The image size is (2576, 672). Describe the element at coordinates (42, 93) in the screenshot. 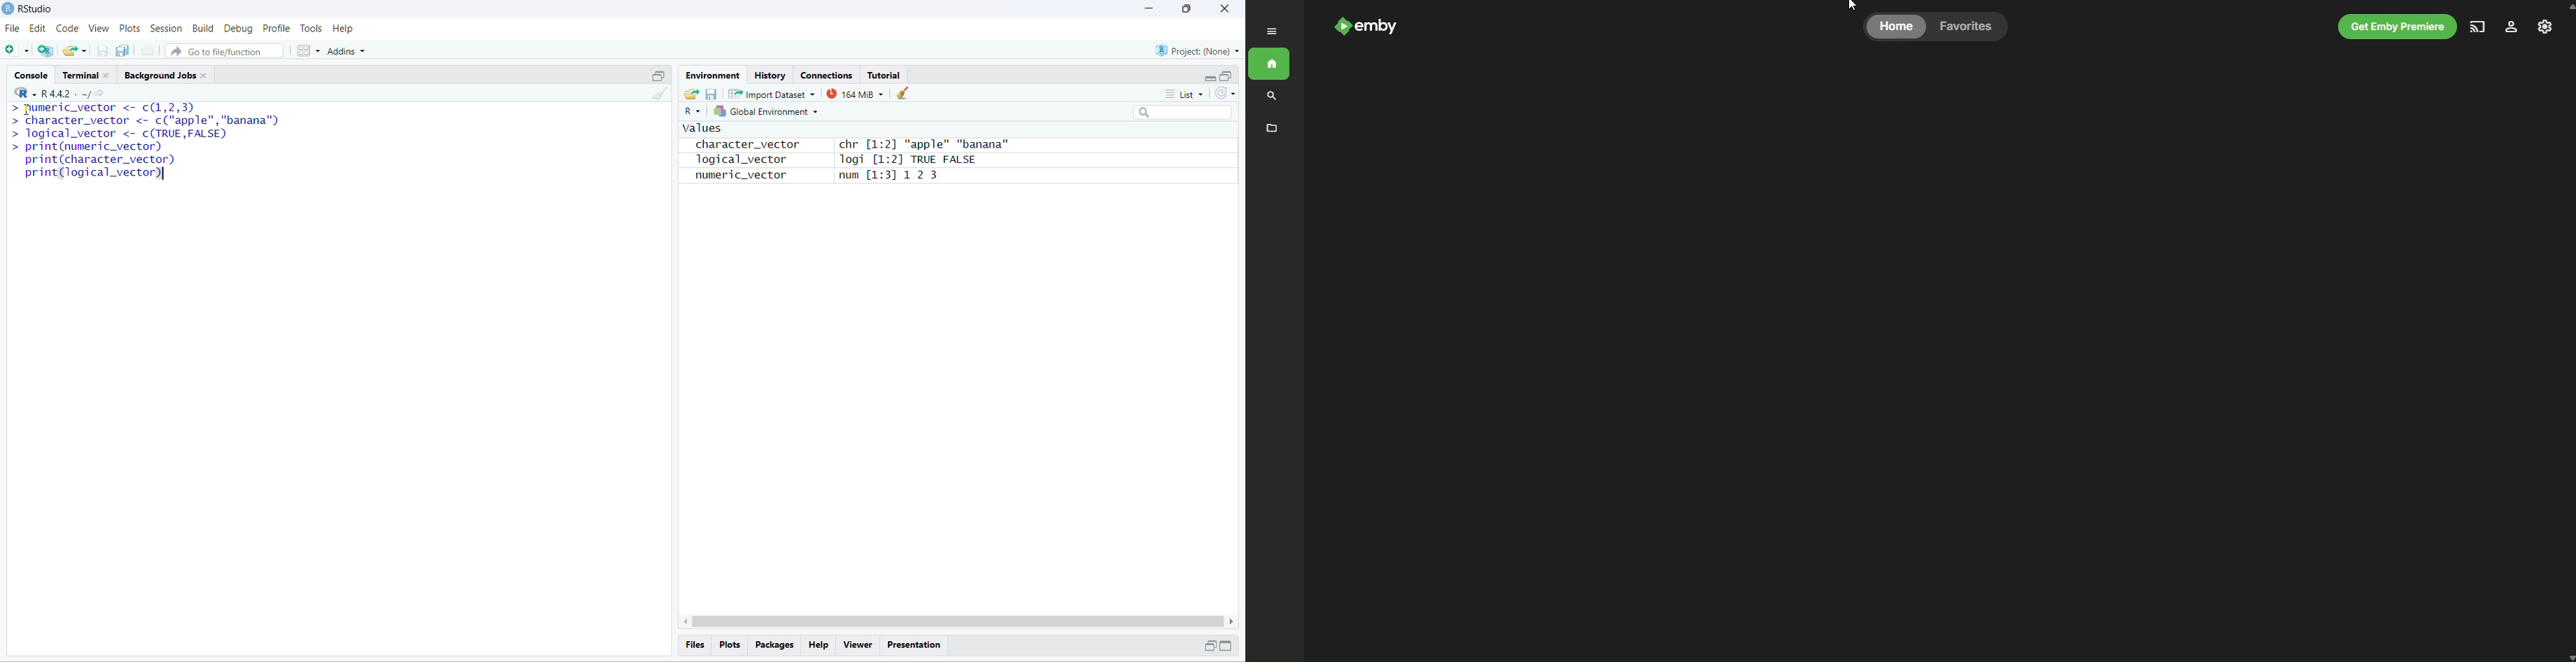

I see `"R442` at that location.